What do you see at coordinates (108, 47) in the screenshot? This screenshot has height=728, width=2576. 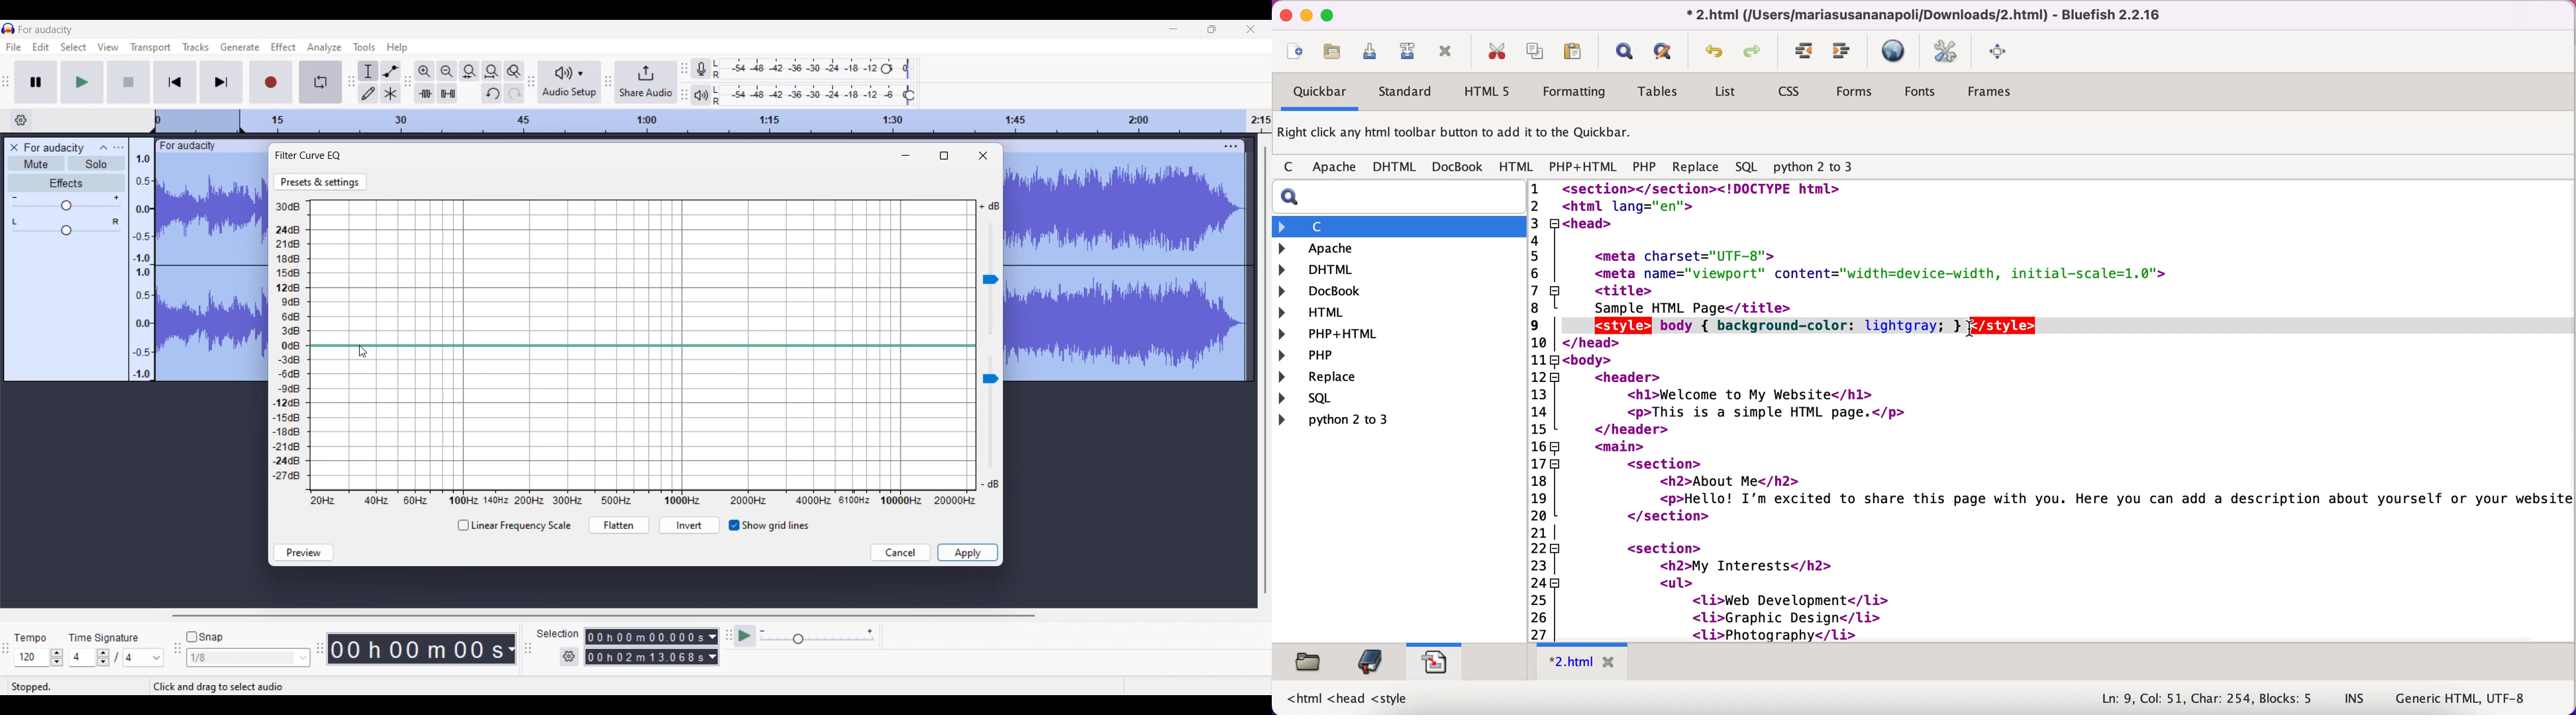 I see `View menu` at bounding box center [108, 47].